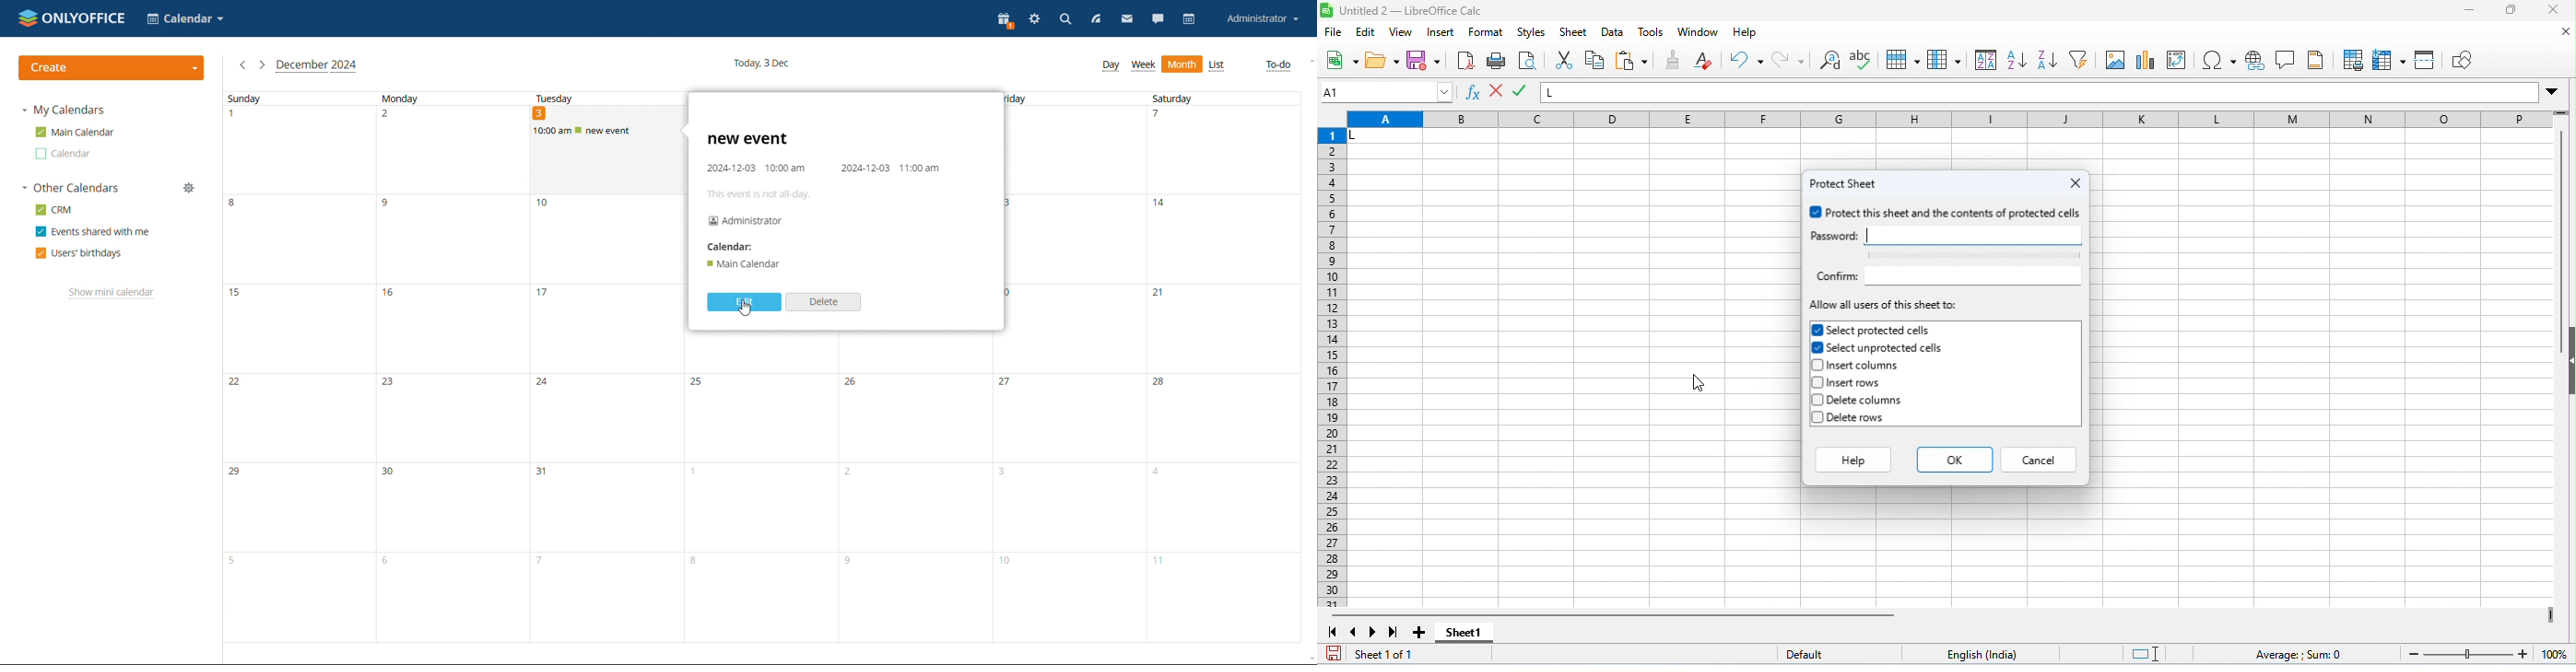  Describe the element at coordinates (1861, 367) in the screenshot. I see `insert columns` at that location.